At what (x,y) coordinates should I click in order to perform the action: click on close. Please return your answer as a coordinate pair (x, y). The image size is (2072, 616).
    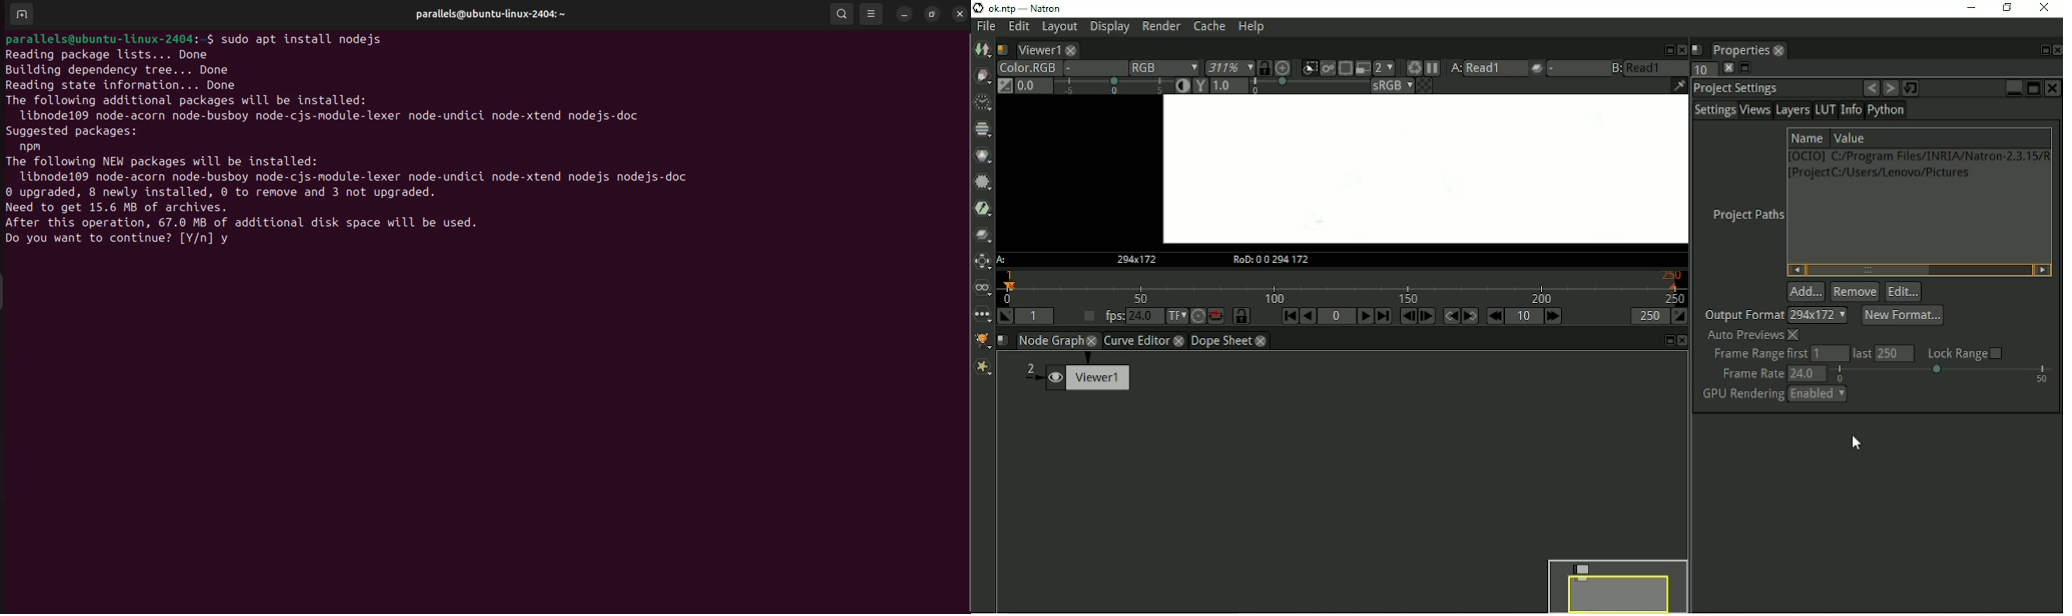
    Looking at the image, I should click on (1069, 50).